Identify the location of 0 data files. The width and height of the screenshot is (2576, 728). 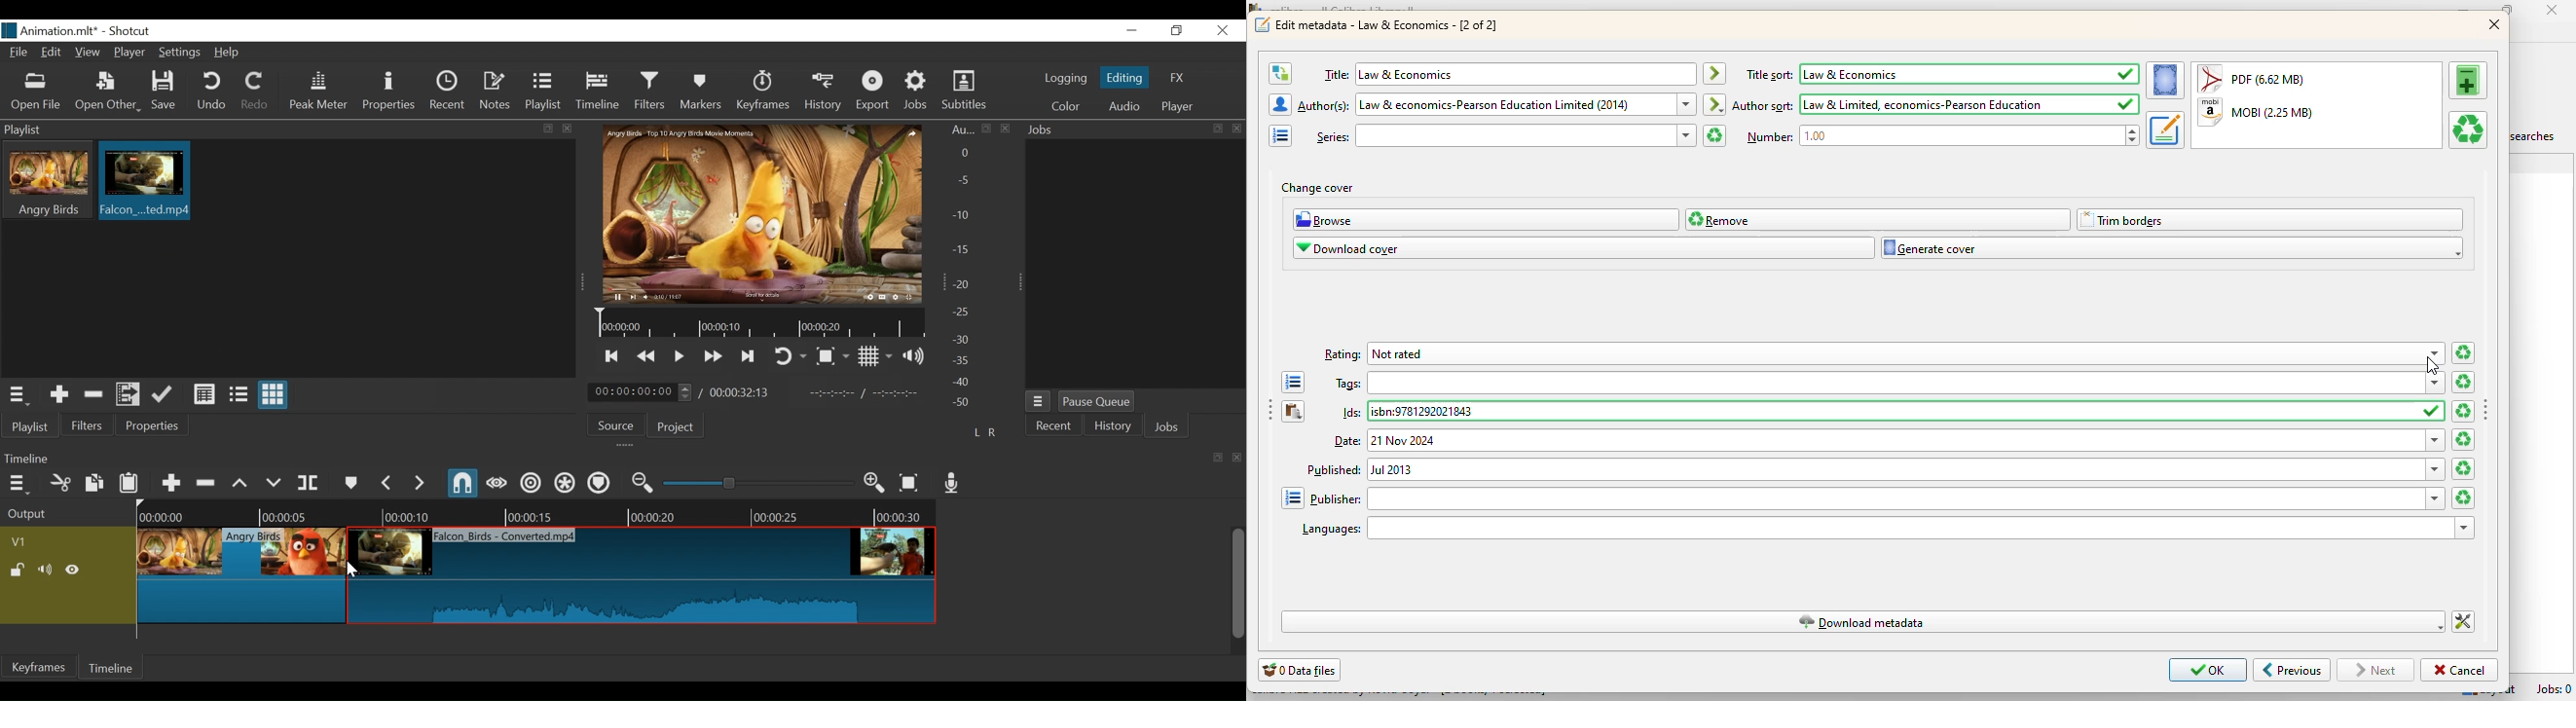
(1300, 670).